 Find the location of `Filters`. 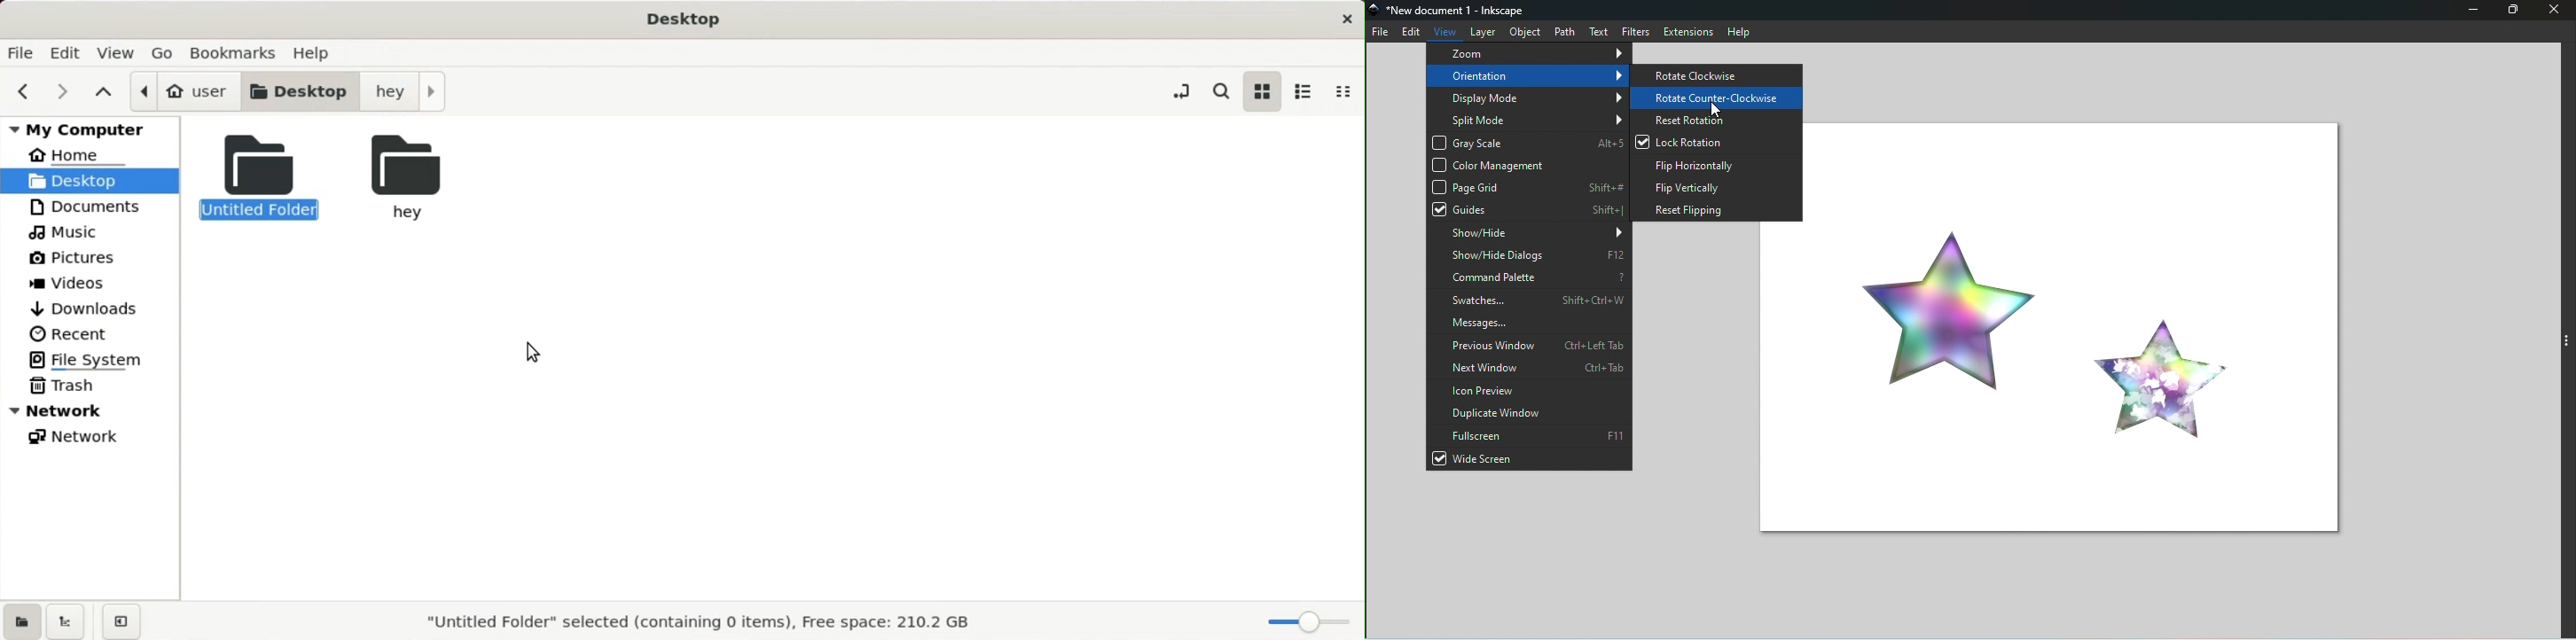

Filters is located at coordinates (1632, 31).